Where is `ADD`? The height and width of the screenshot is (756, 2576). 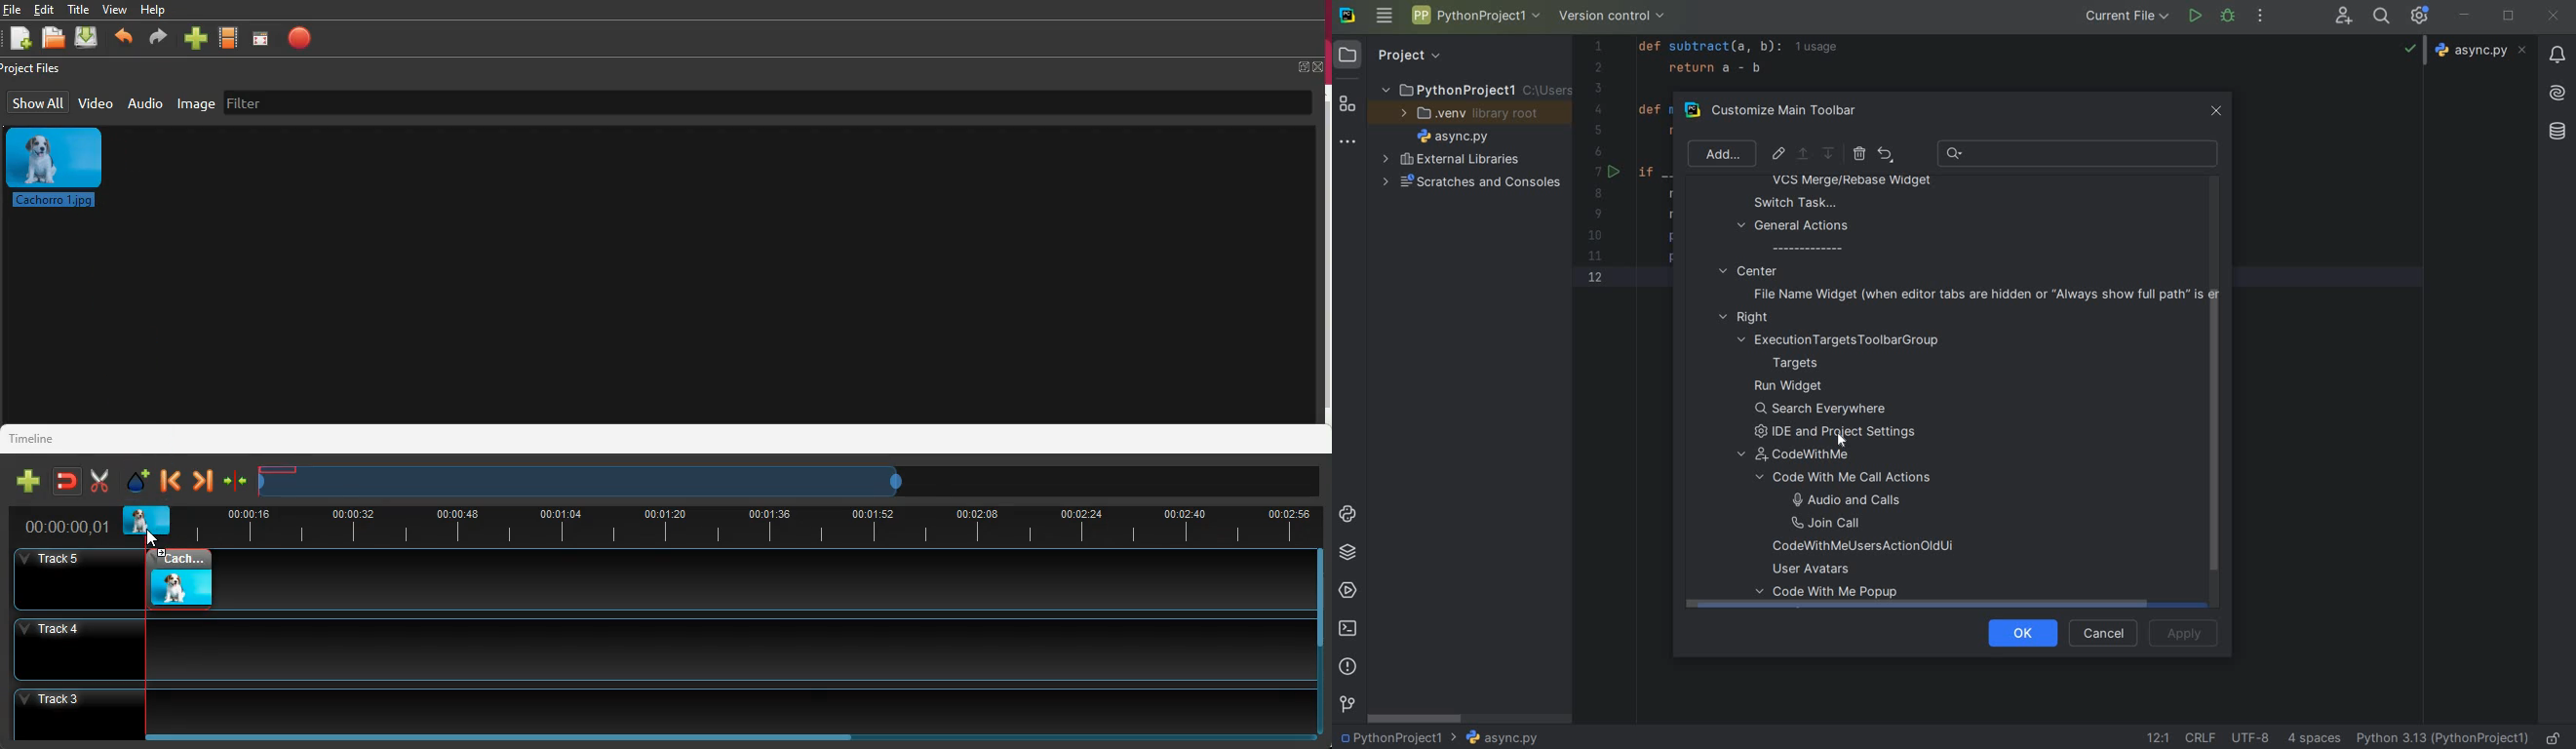
ADD is located at coordinates (1720, 153).